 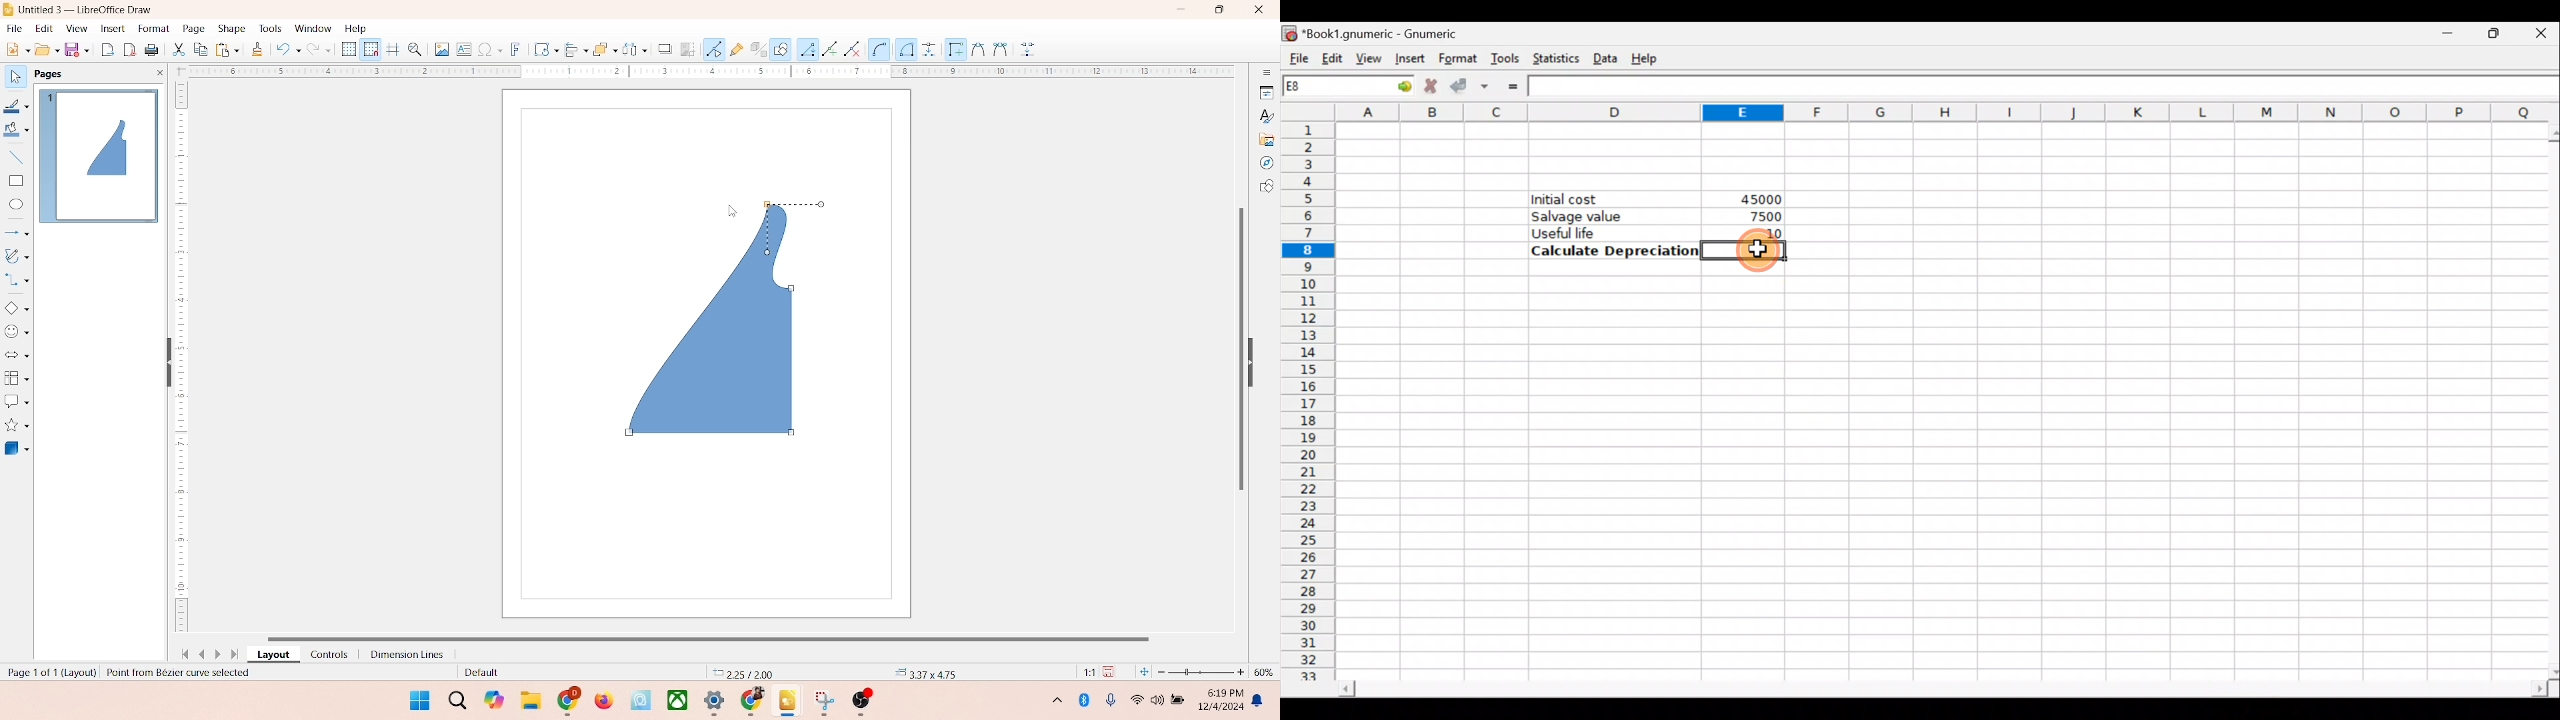 What do you see at coordinates (1769, 232) in the screenshot?
I see `10` at bounding box center [1769, 232].